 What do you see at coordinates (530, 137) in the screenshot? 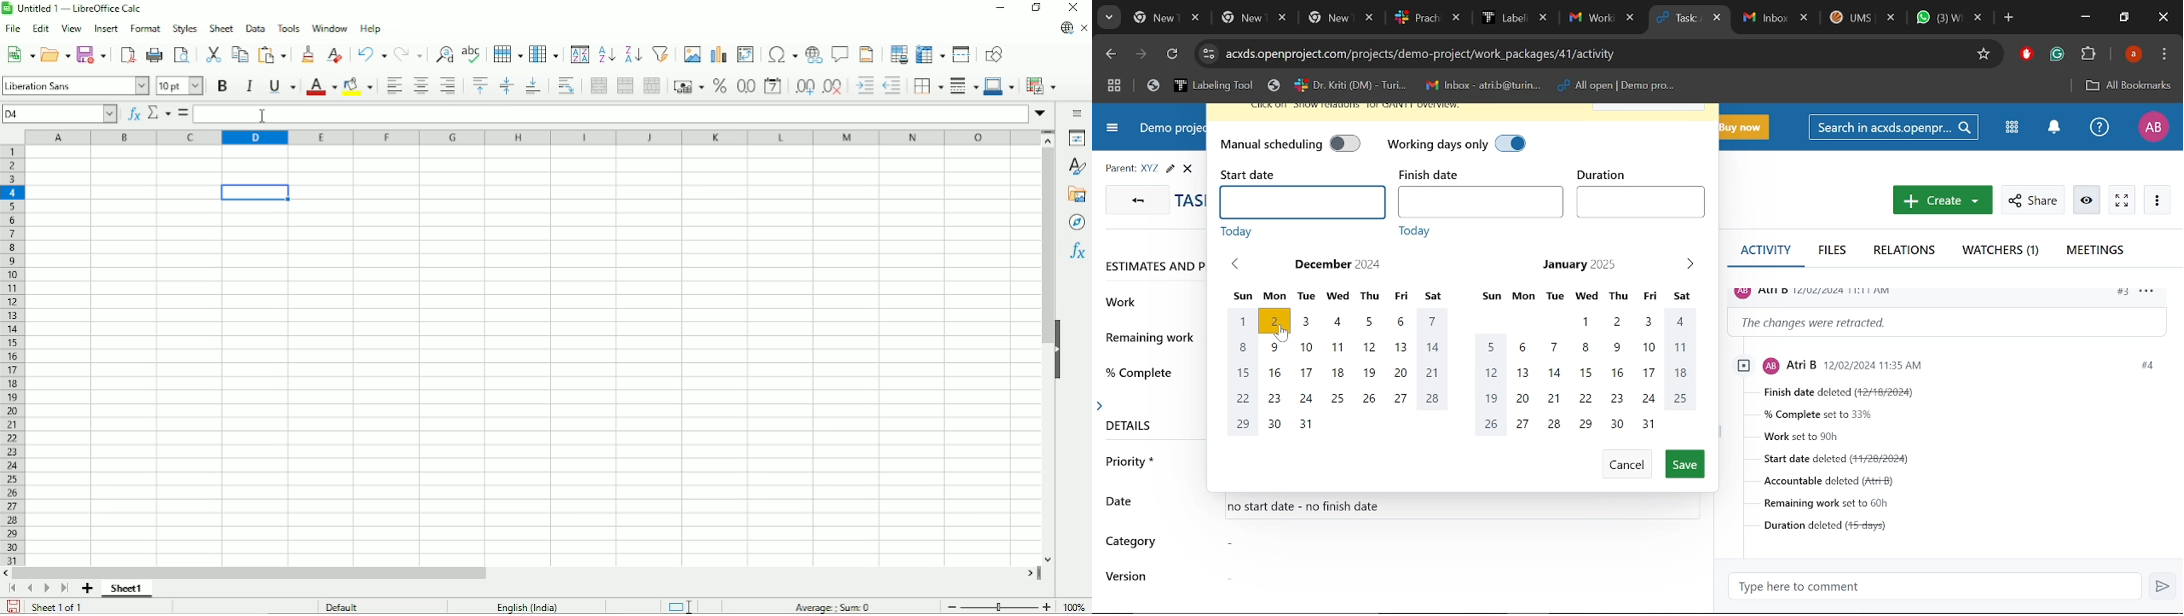
I see `Column headings` at bounding box center [530, 137].